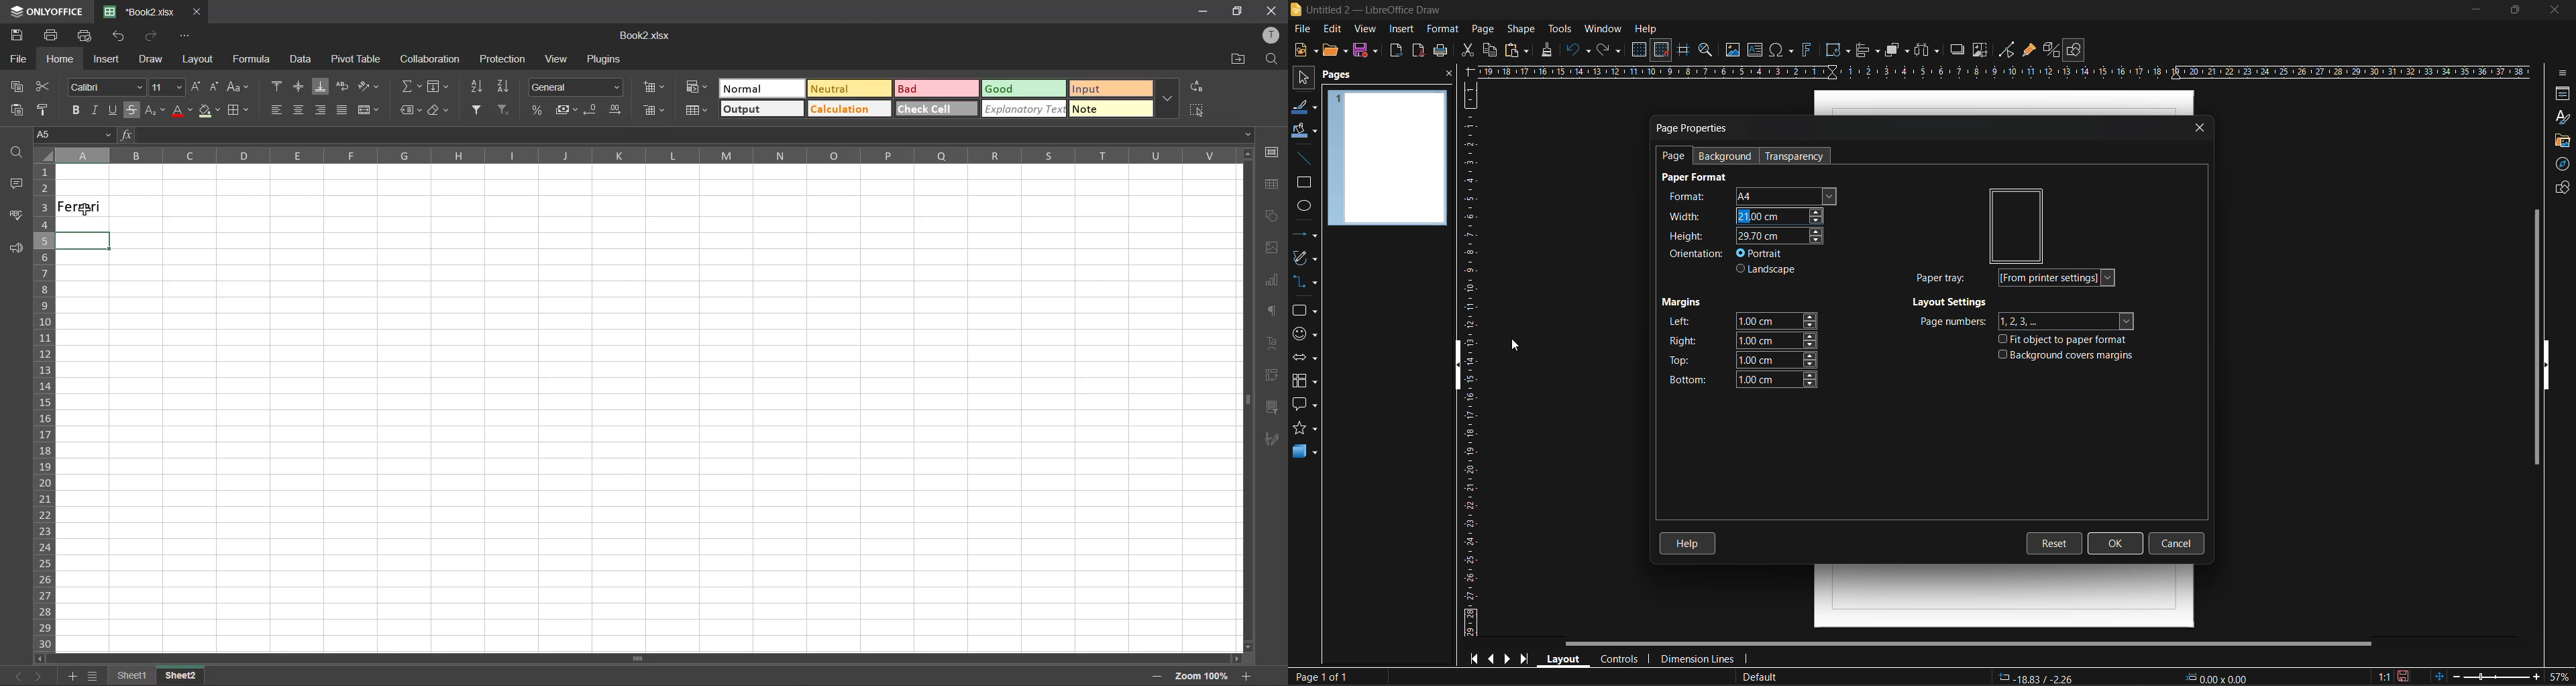 This screenshot has height=700, width=2576. What do you see at coordinates (2025, 322) in the screenshot?
I see `page numbers` at bounding box center [2025, 322].